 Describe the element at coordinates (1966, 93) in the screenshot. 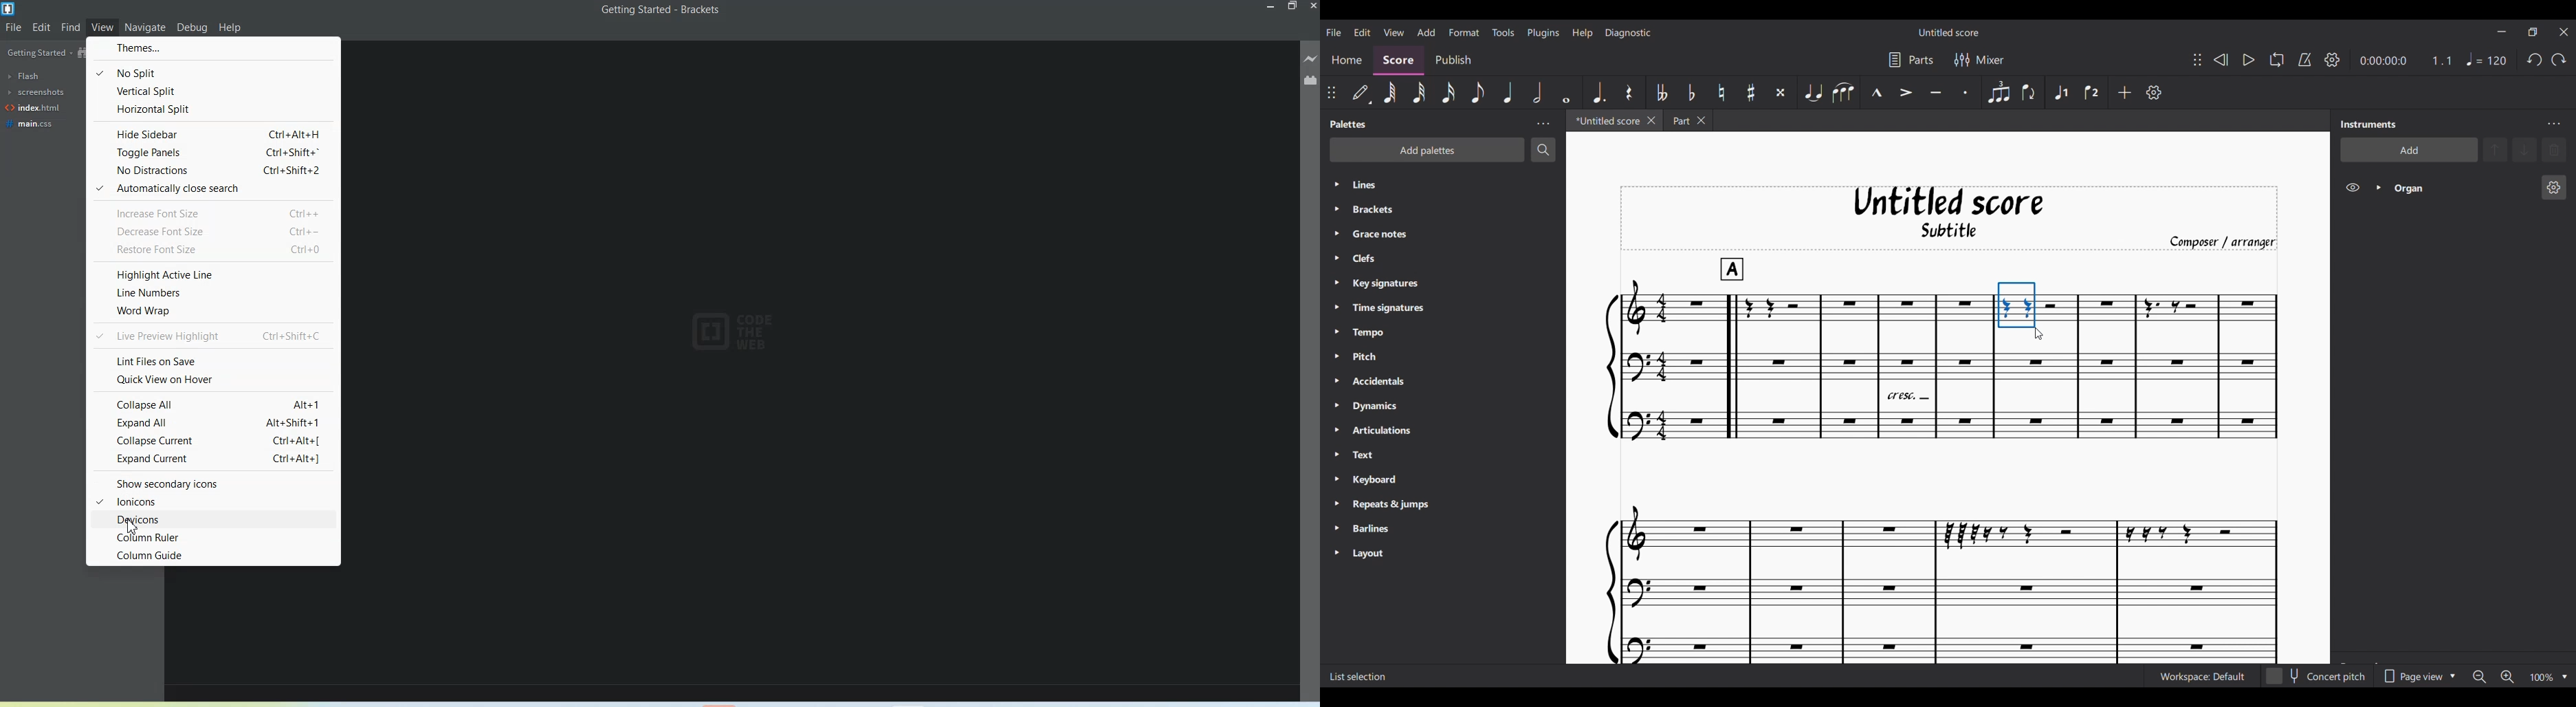

I see `Staccato` at that location.